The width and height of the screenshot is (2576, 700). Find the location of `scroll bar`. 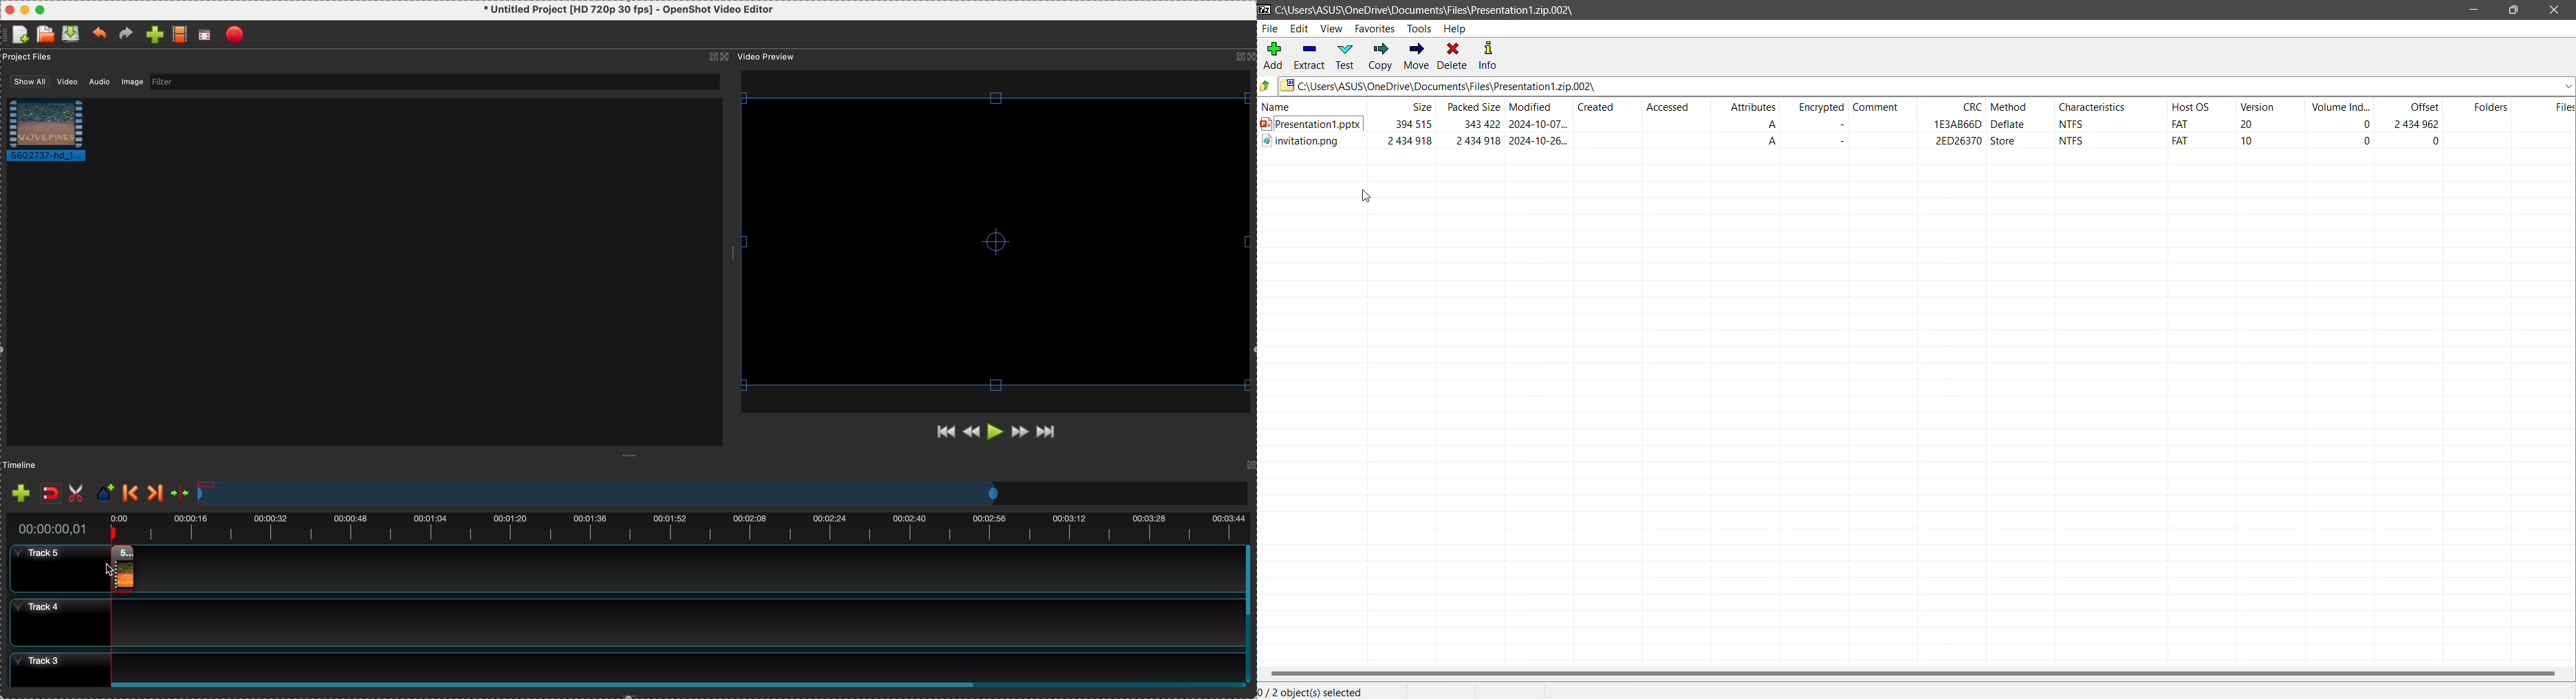

scroll bar is located at coordinates (1249, 612).